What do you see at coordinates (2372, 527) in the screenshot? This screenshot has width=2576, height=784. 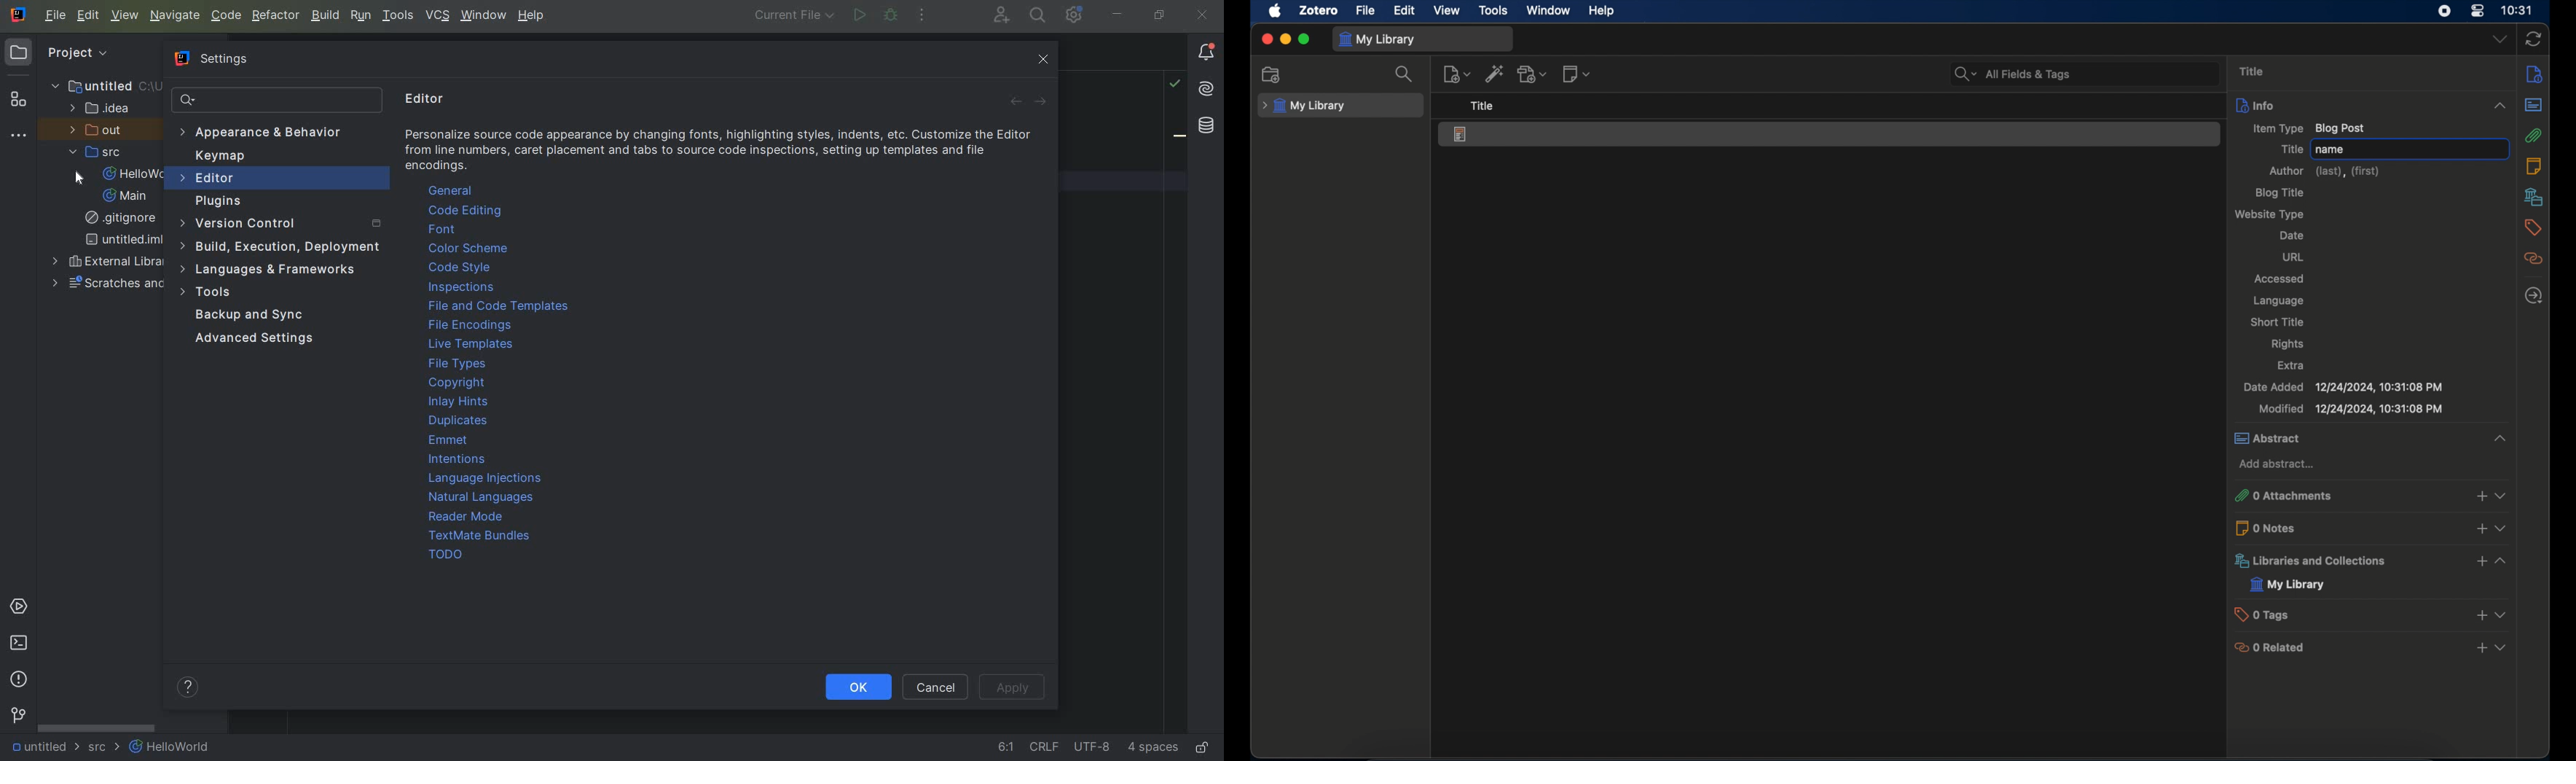 I see `0 notes` at bounding box center [2372, 527].